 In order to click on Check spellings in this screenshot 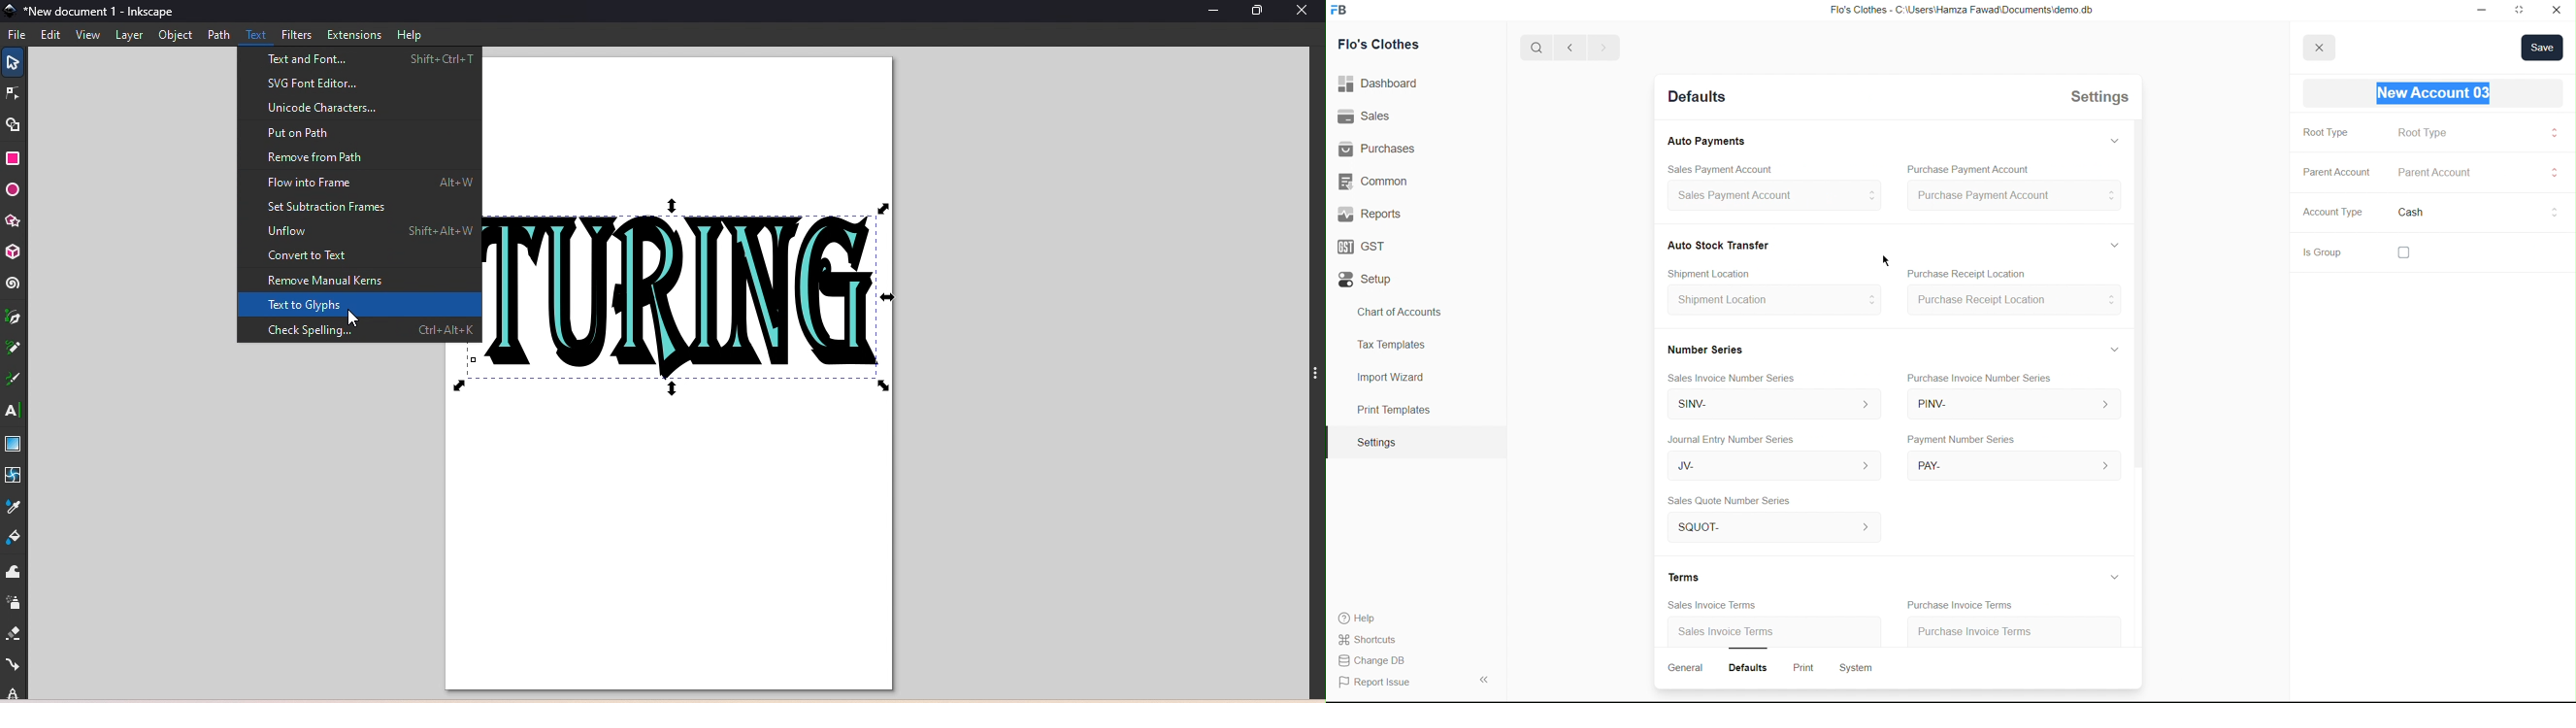, I will do `click(360, 332)`.